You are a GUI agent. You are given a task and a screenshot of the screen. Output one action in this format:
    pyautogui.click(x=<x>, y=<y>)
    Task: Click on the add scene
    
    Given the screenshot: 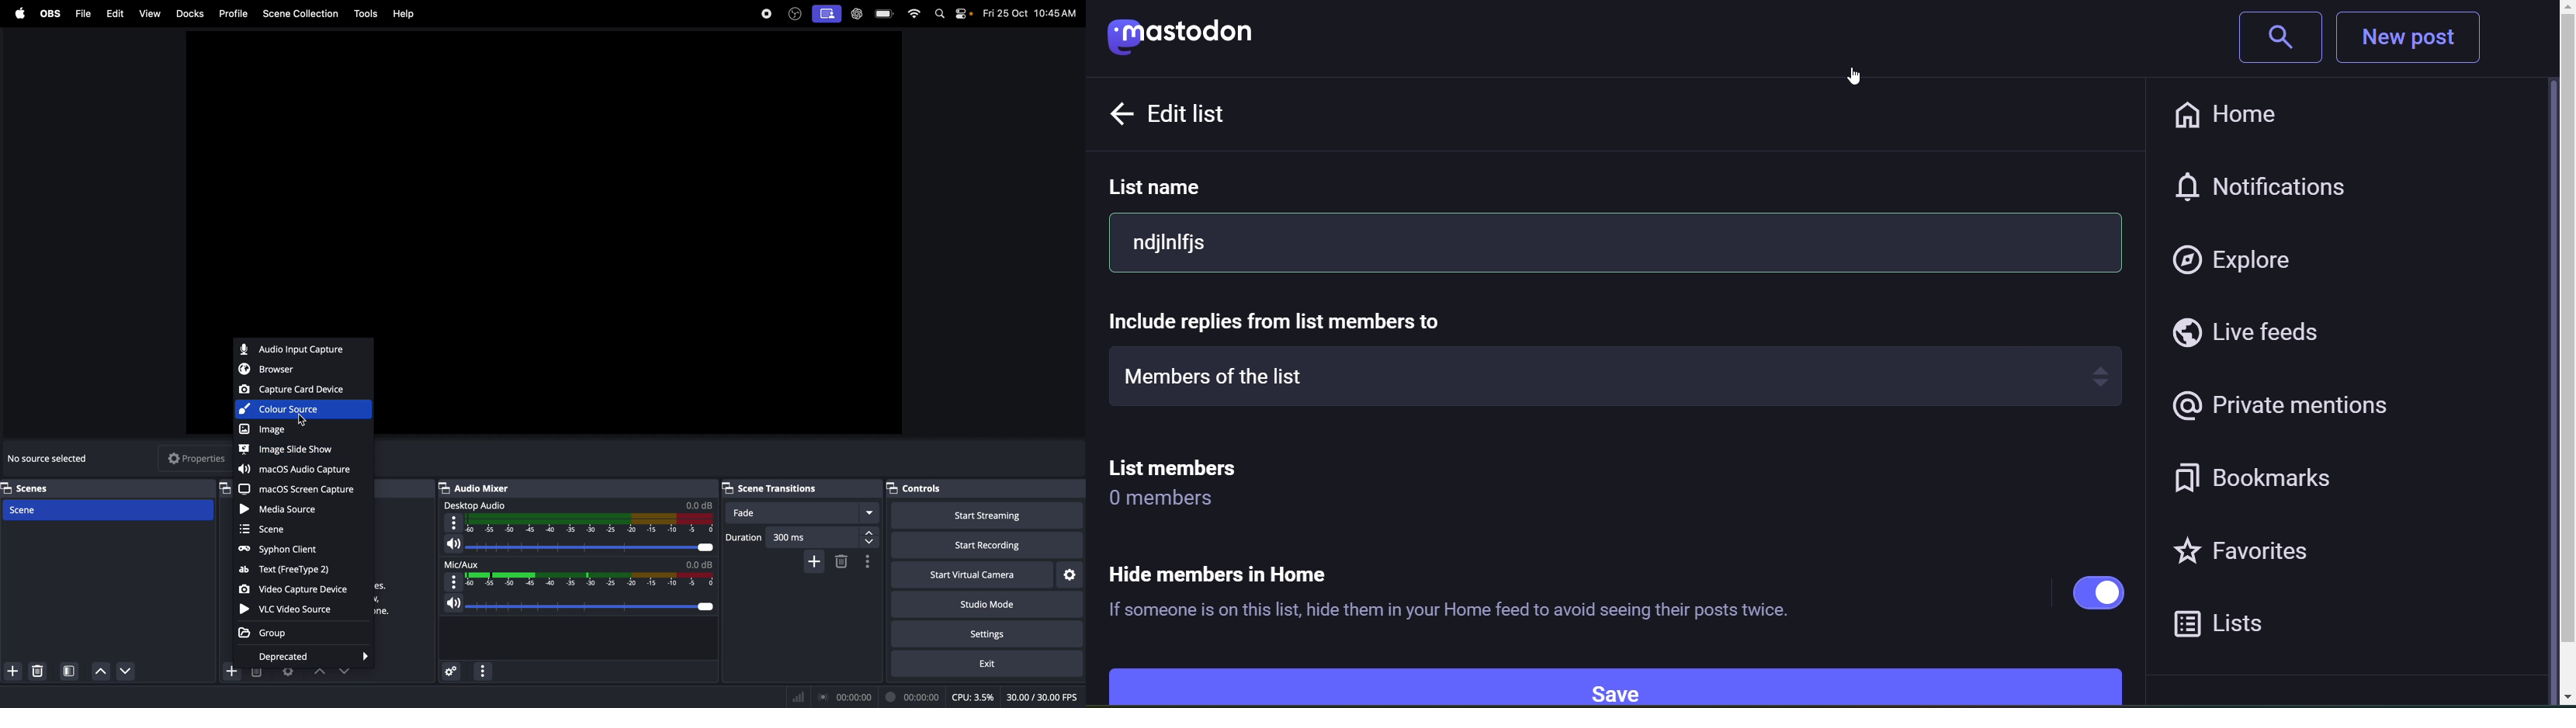 What is the action you would take?
    pyautogui.click(x=14, y=672)
    